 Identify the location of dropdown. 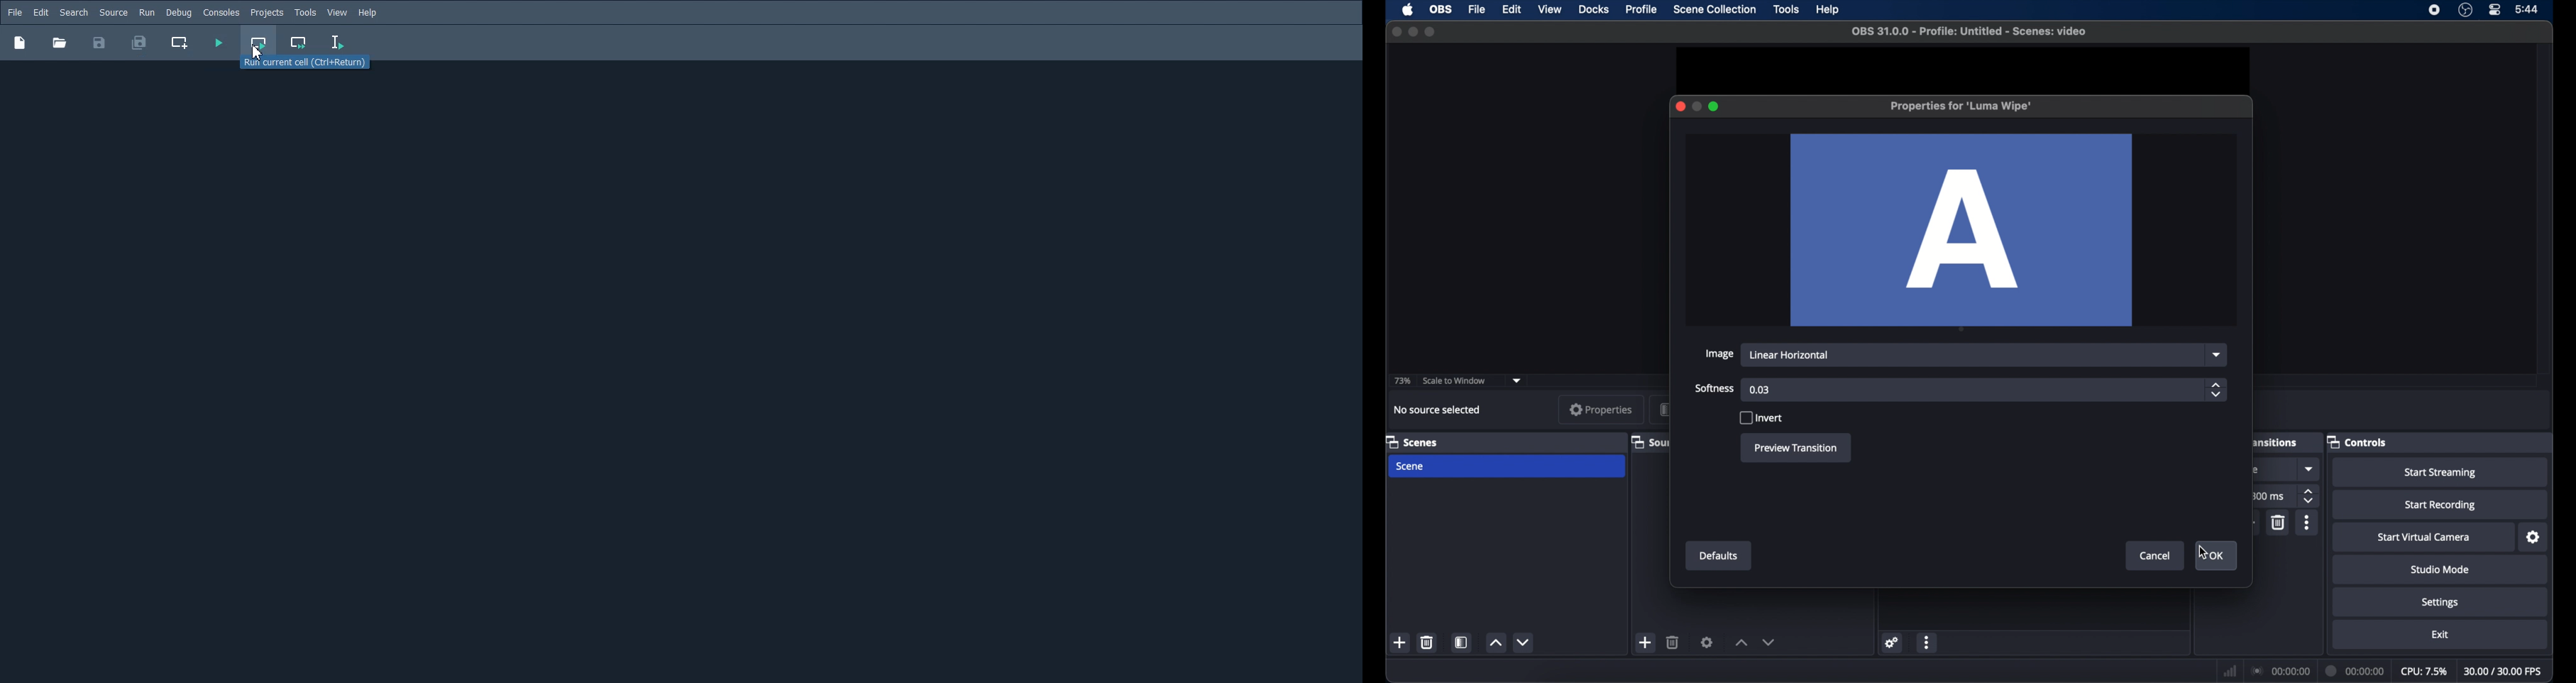
(2308, 468).